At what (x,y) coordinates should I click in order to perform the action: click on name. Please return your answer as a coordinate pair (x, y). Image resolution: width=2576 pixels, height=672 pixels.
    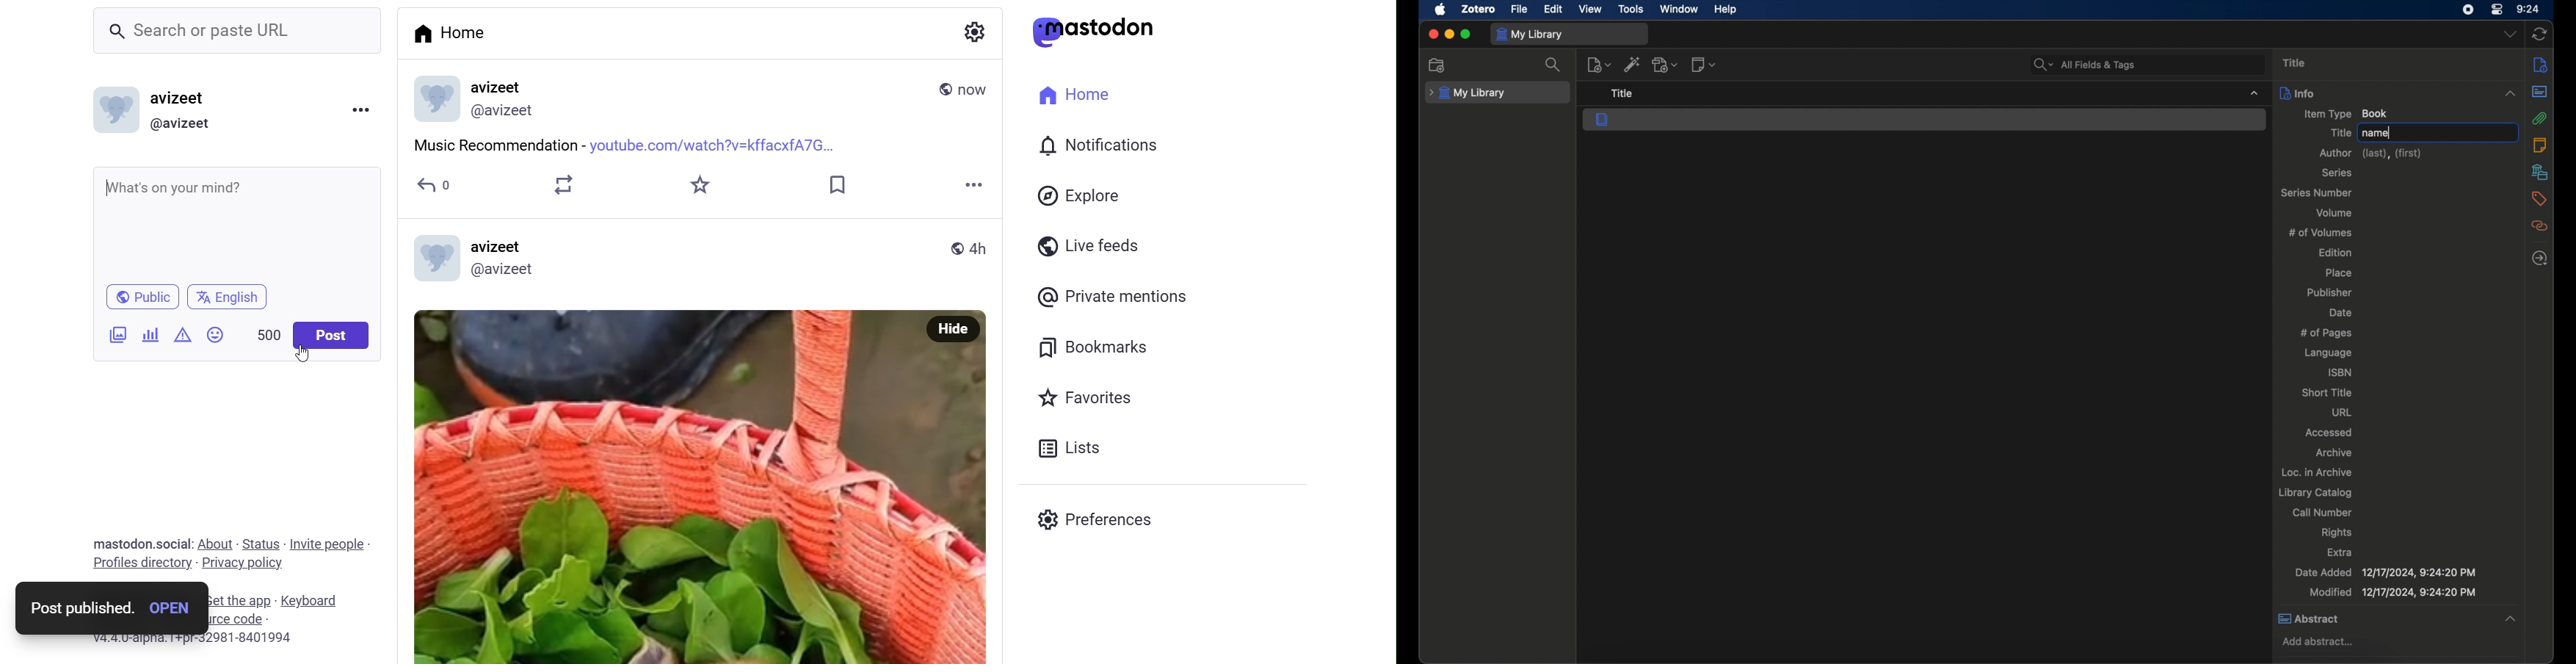
    Looking at the image, I should click on (2378, 133).